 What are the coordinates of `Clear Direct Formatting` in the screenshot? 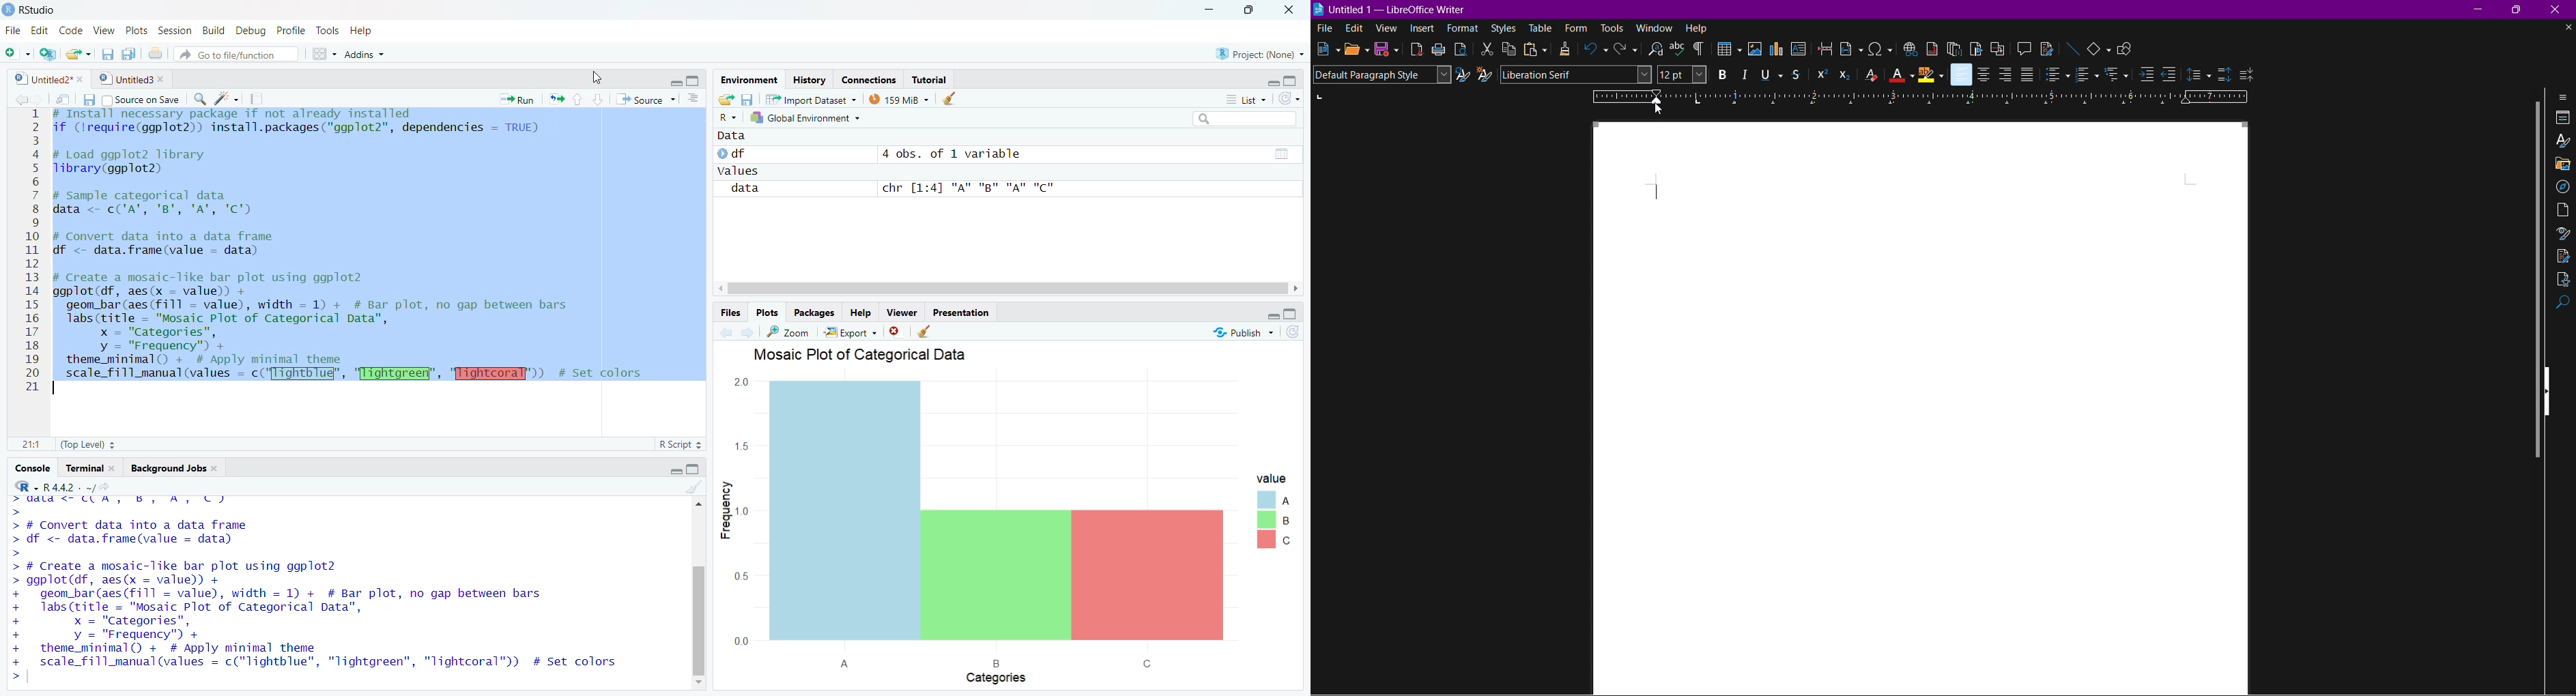 It's located at (1870, 75).